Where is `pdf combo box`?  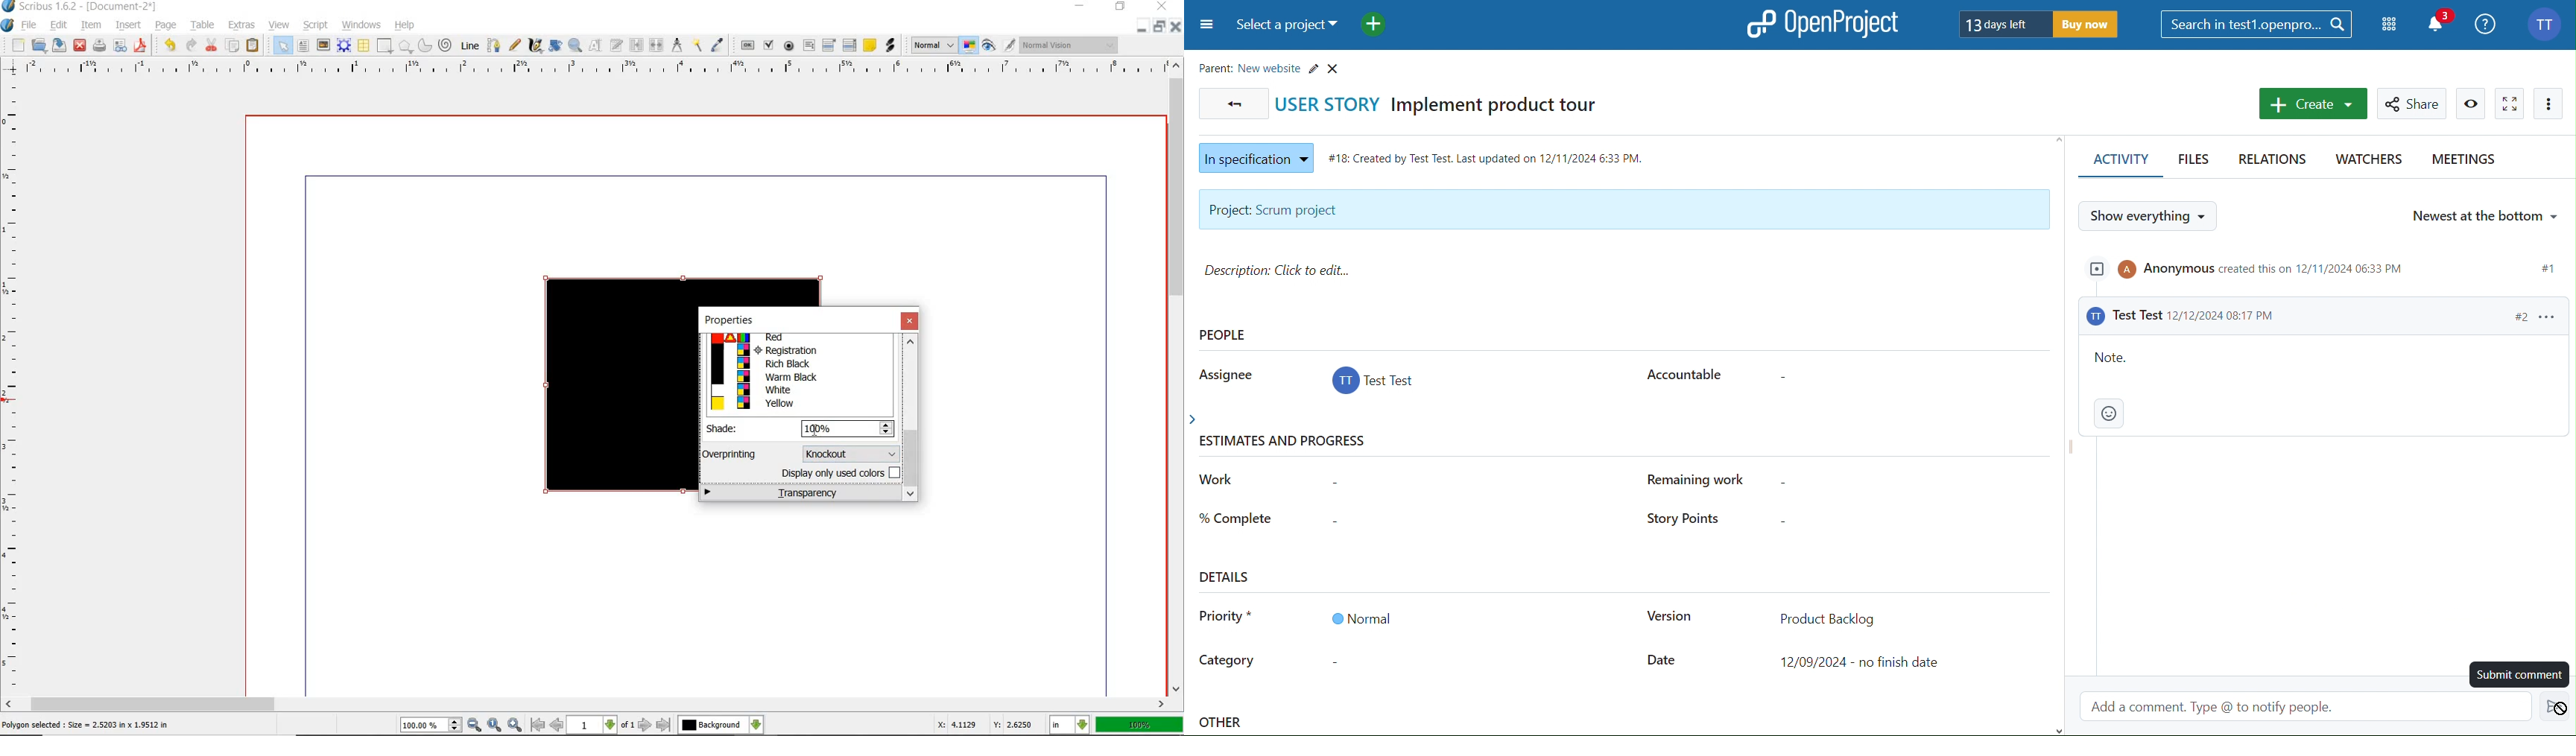
pdf combo box is located at coordinates (829, 46).